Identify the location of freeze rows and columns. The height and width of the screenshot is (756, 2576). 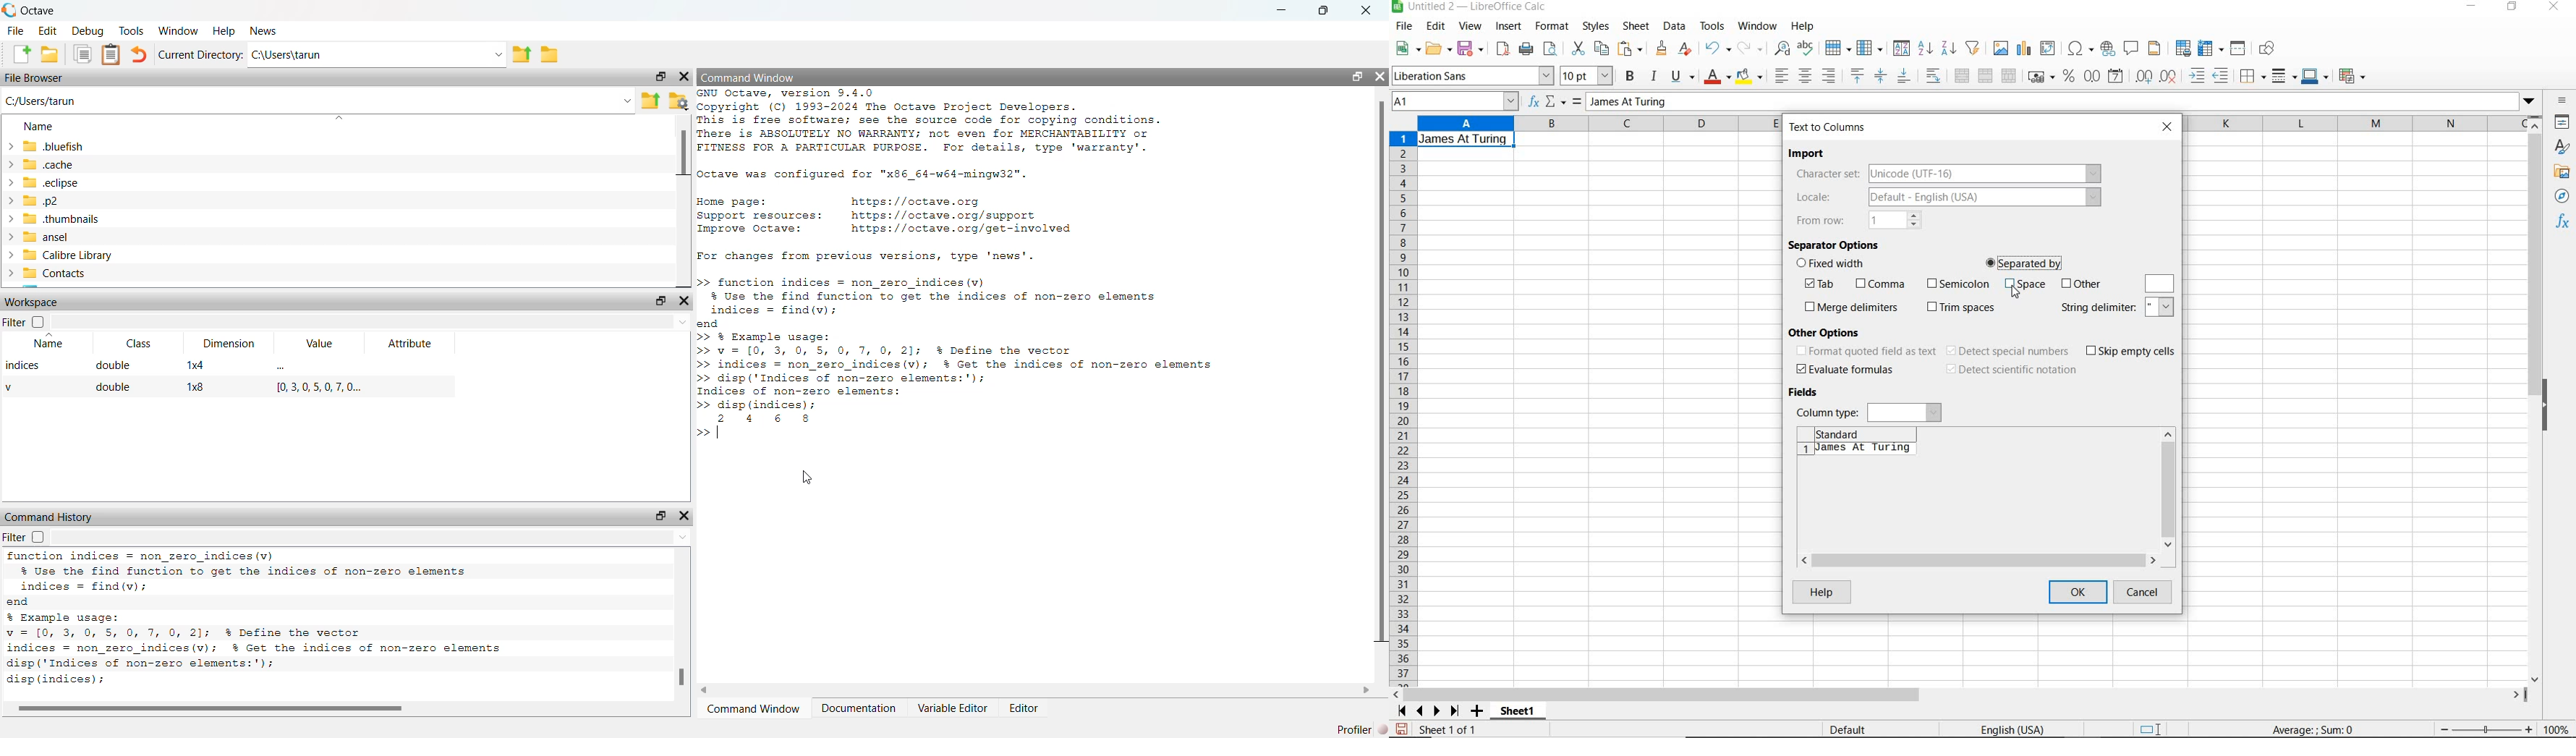
(2211, 49).